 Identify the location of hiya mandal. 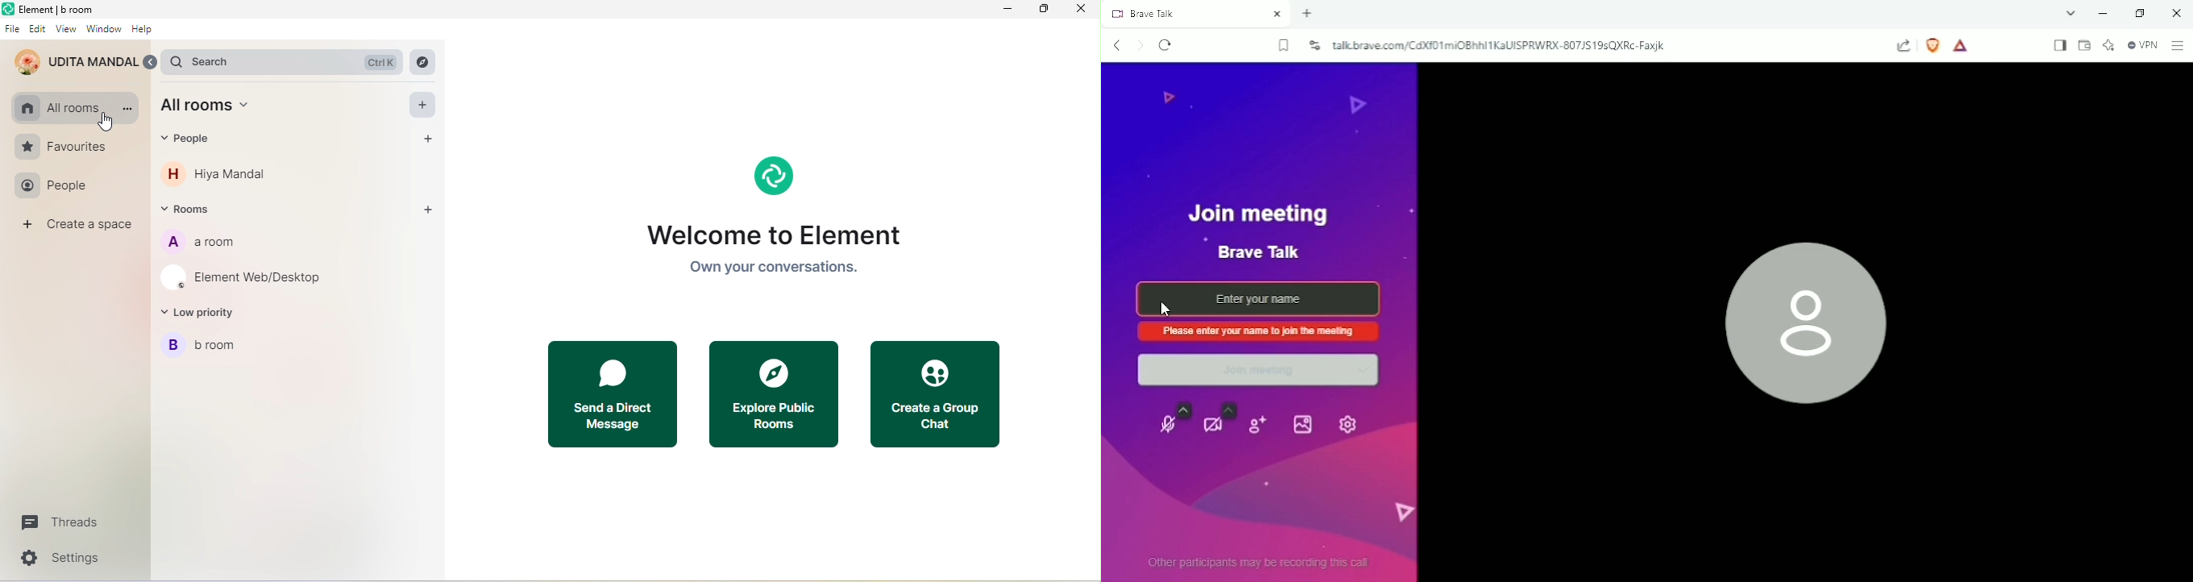
(233, 174).